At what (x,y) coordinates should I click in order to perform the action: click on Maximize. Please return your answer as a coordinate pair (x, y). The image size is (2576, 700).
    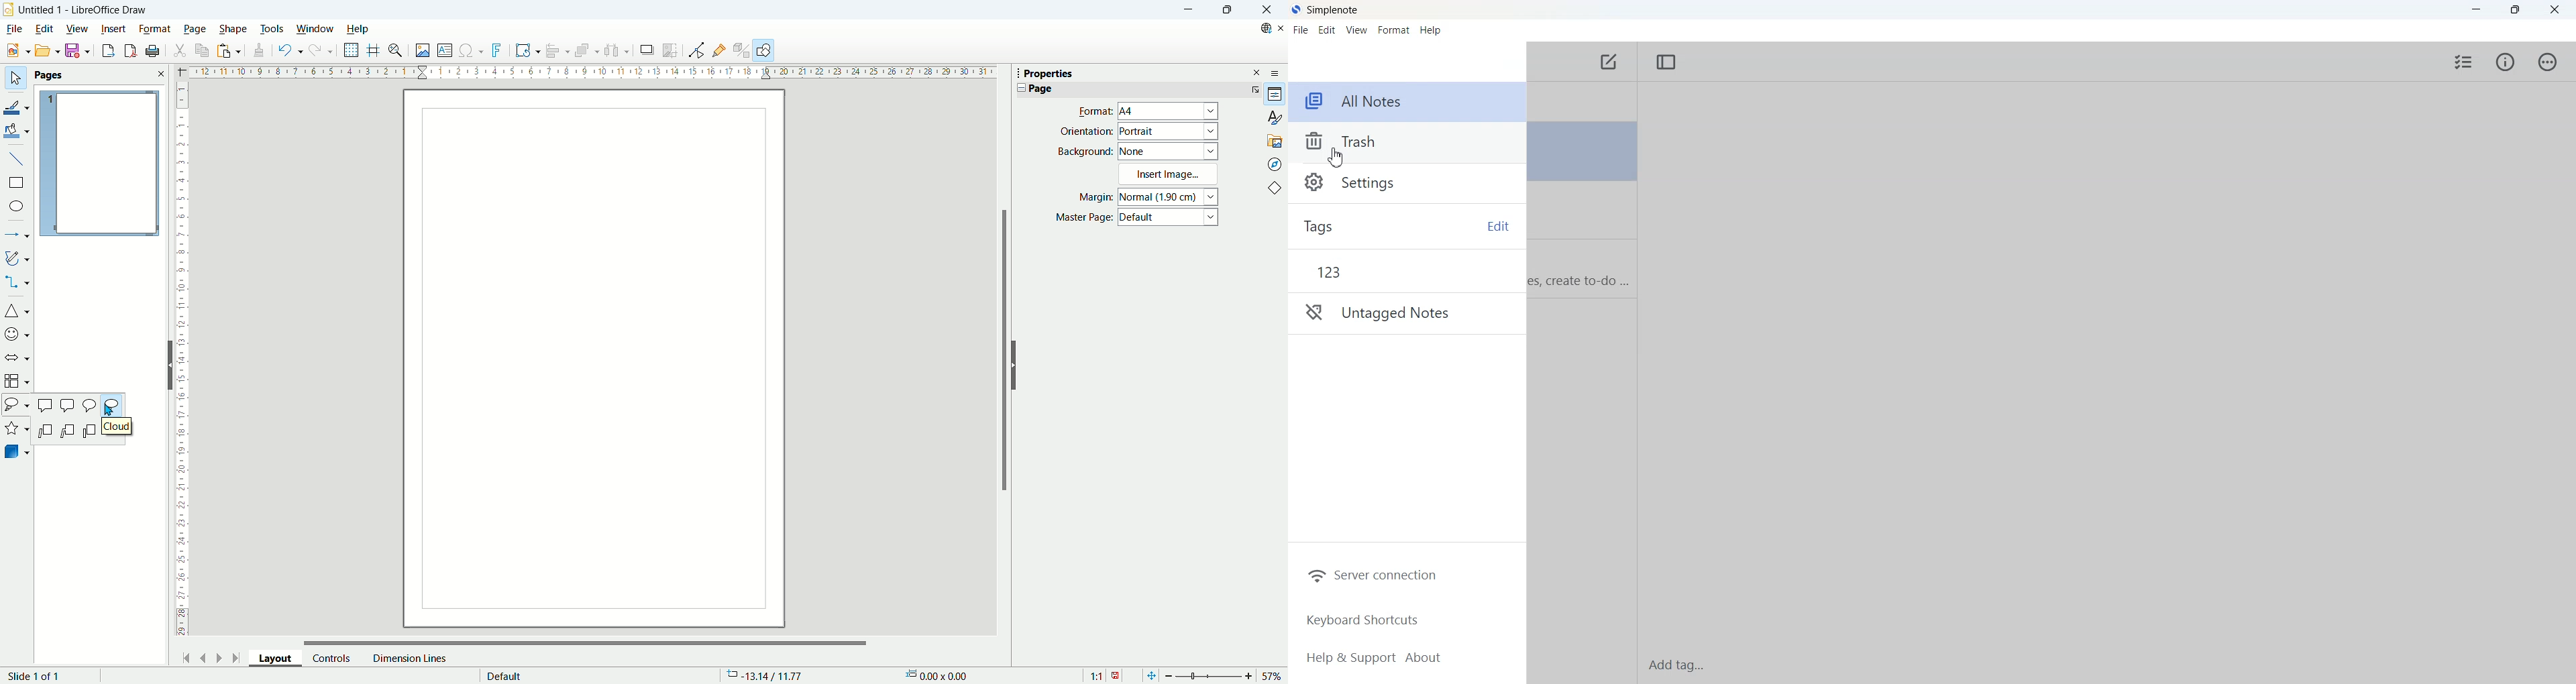
    Looking at the image, I should click on (2516, 10).